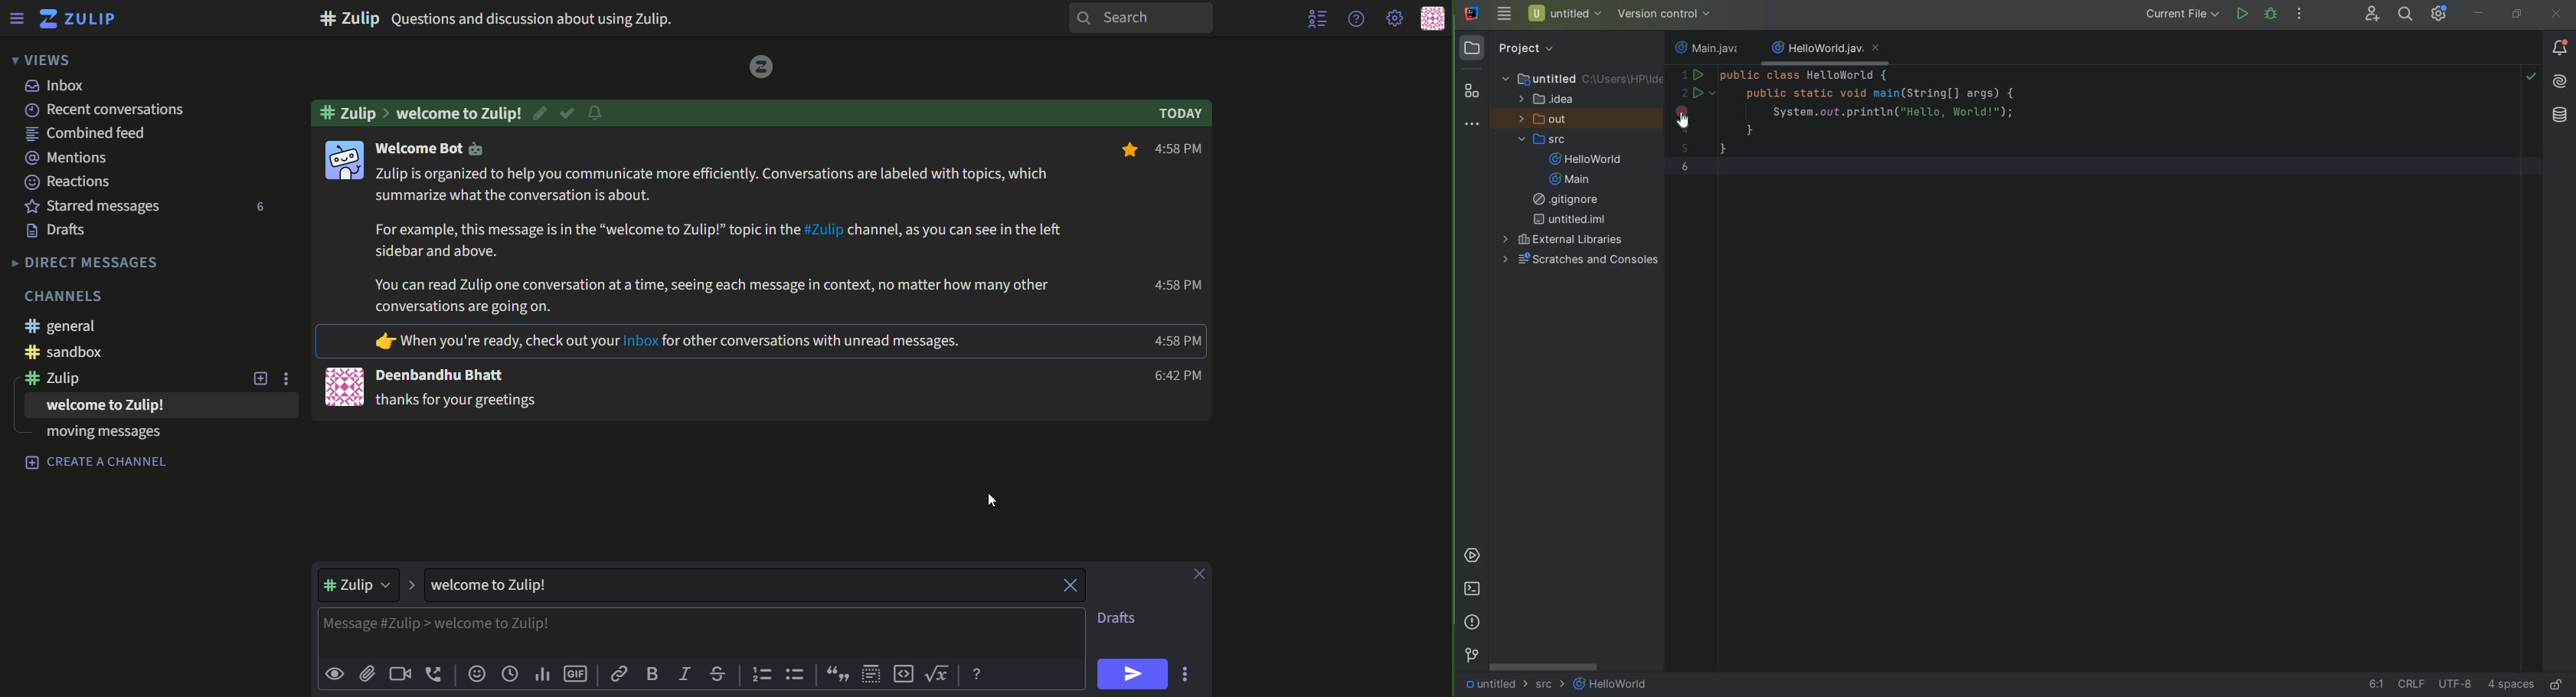 Image resolution: width=2576 pixels, height=700 pixels. I want to click on resolved, so click(568, 113).